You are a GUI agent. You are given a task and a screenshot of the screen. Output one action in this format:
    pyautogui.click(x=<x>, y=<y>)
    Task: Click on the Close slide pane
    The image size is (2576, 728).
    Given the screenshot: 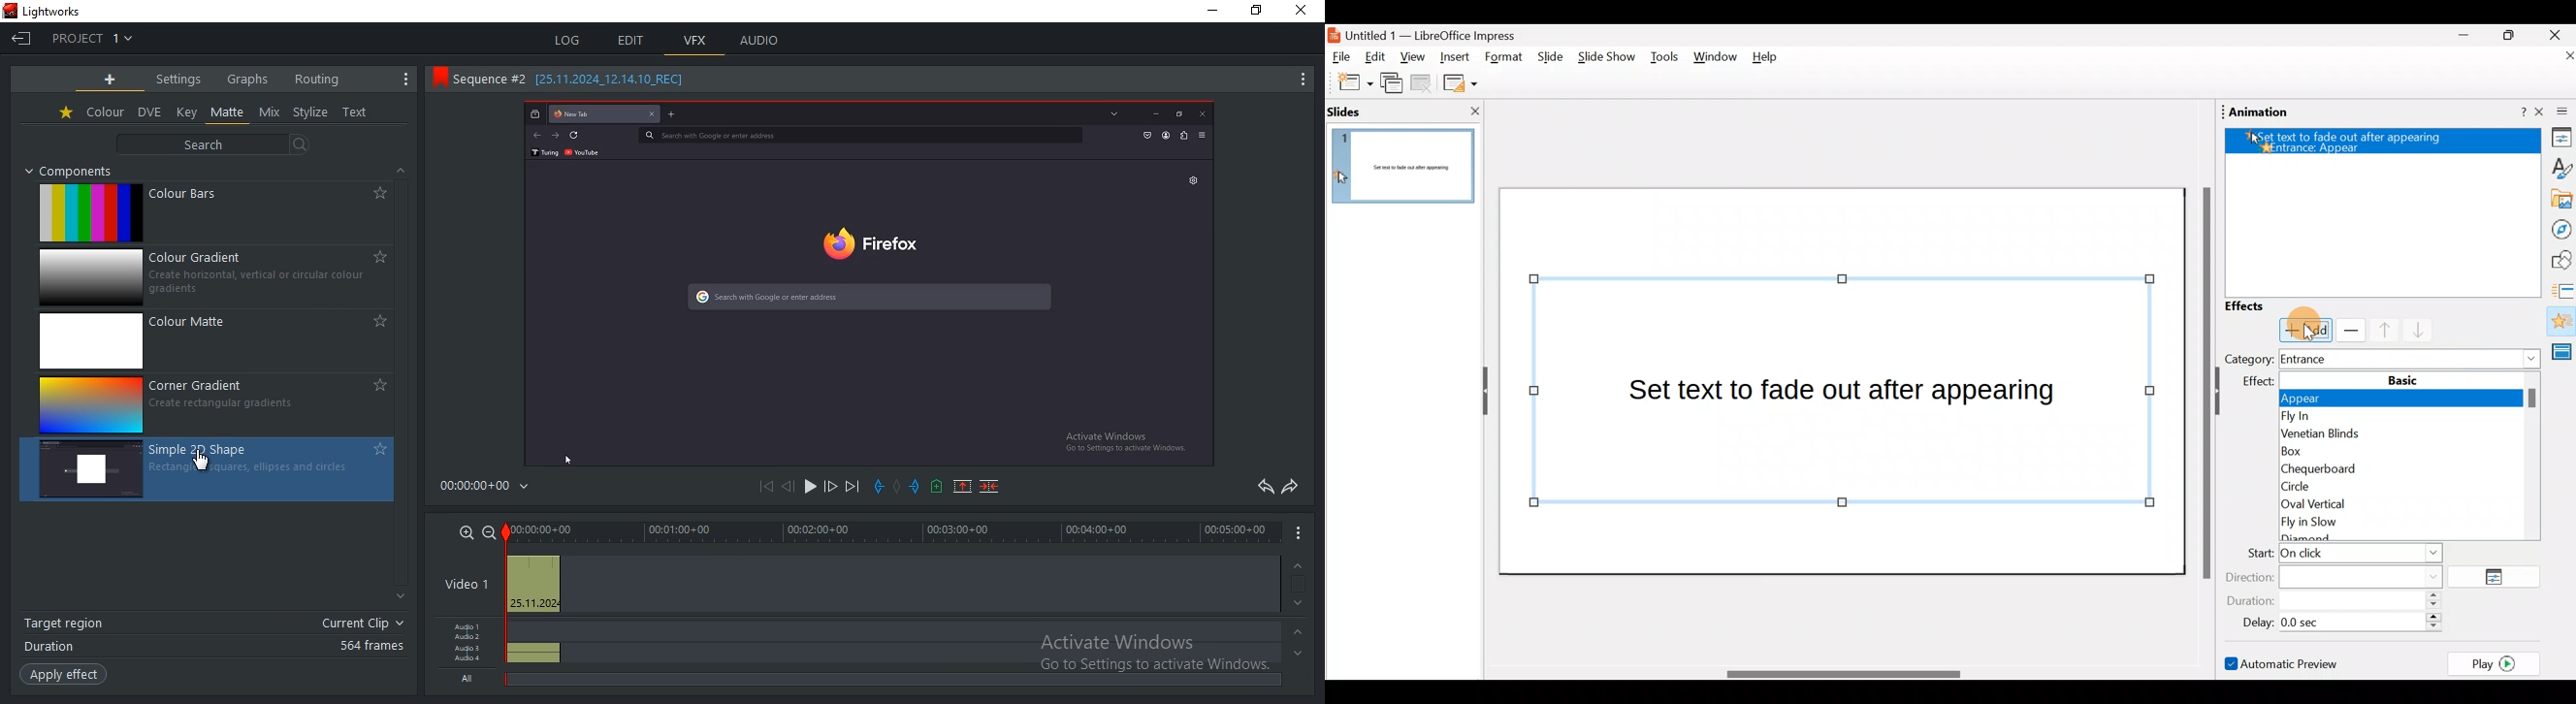 What is the action you would take?
    pyautogui.click(x=1471, y=111)
    